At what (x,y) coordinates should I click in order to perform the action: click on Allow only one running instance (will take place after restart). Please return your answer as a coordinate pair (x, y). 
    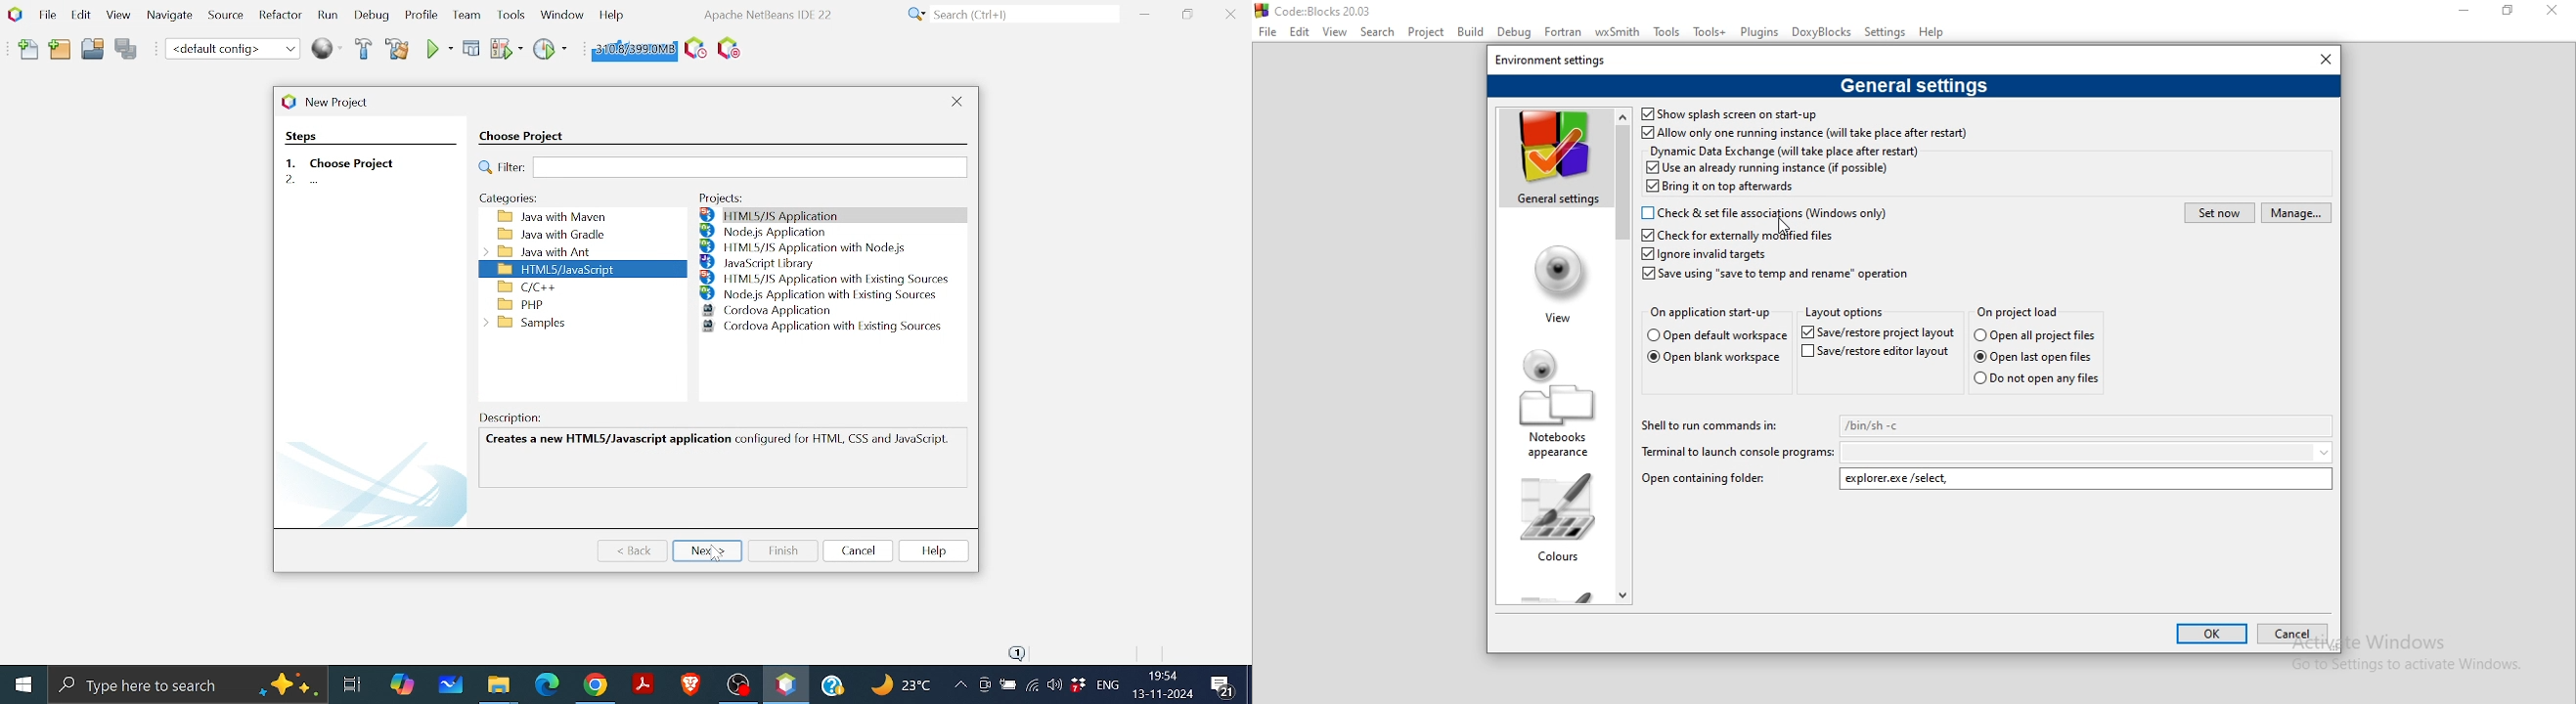
    Looking at the image, I should click on (1806, 134).